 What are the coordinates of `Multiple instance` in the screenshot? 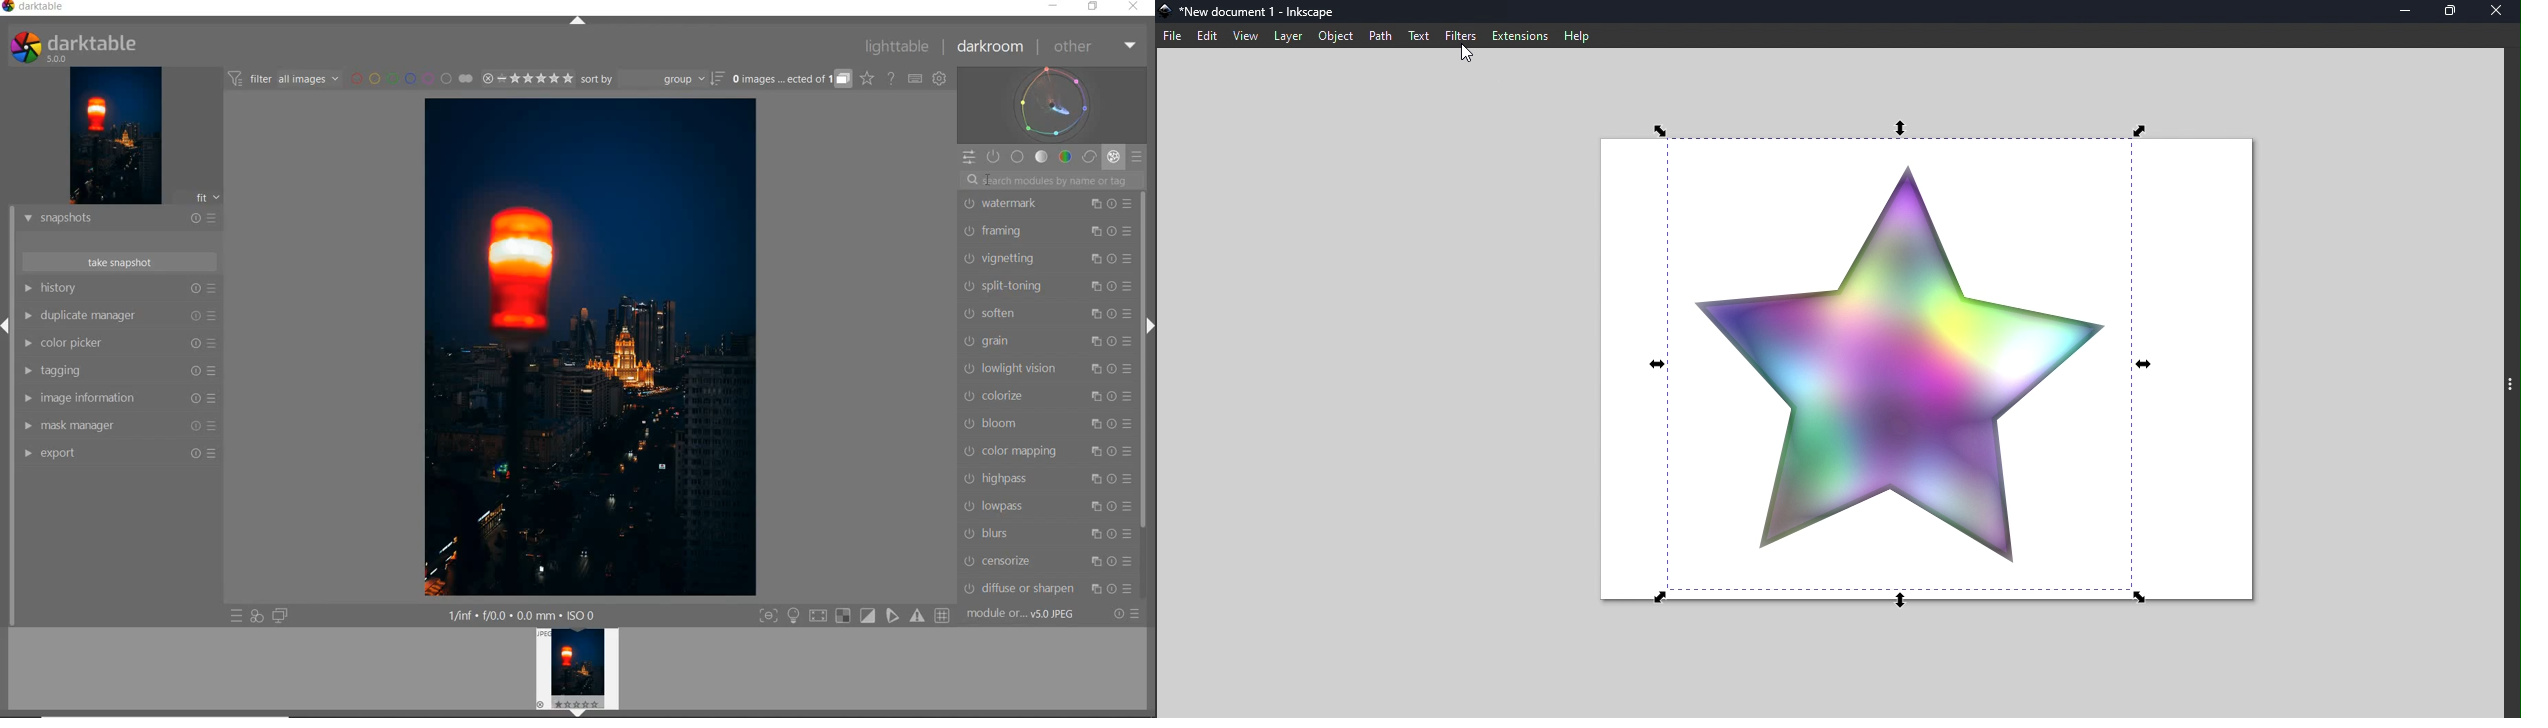 It's located at (1089, 341).